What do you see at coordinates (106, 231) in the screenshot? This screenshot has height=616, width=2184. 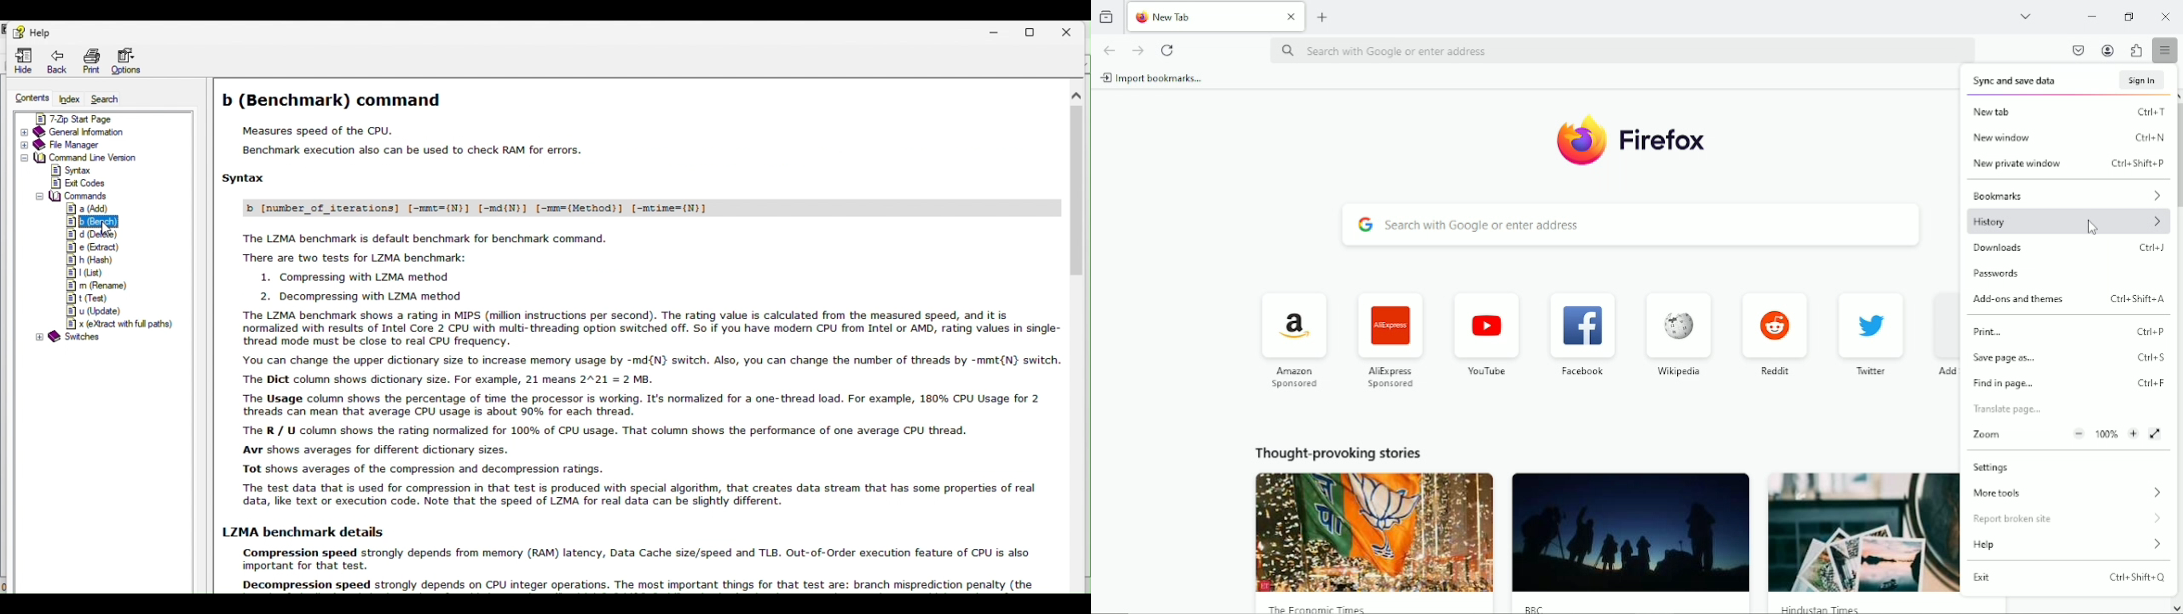 I see `cursor` at bounding box center [106, 231].